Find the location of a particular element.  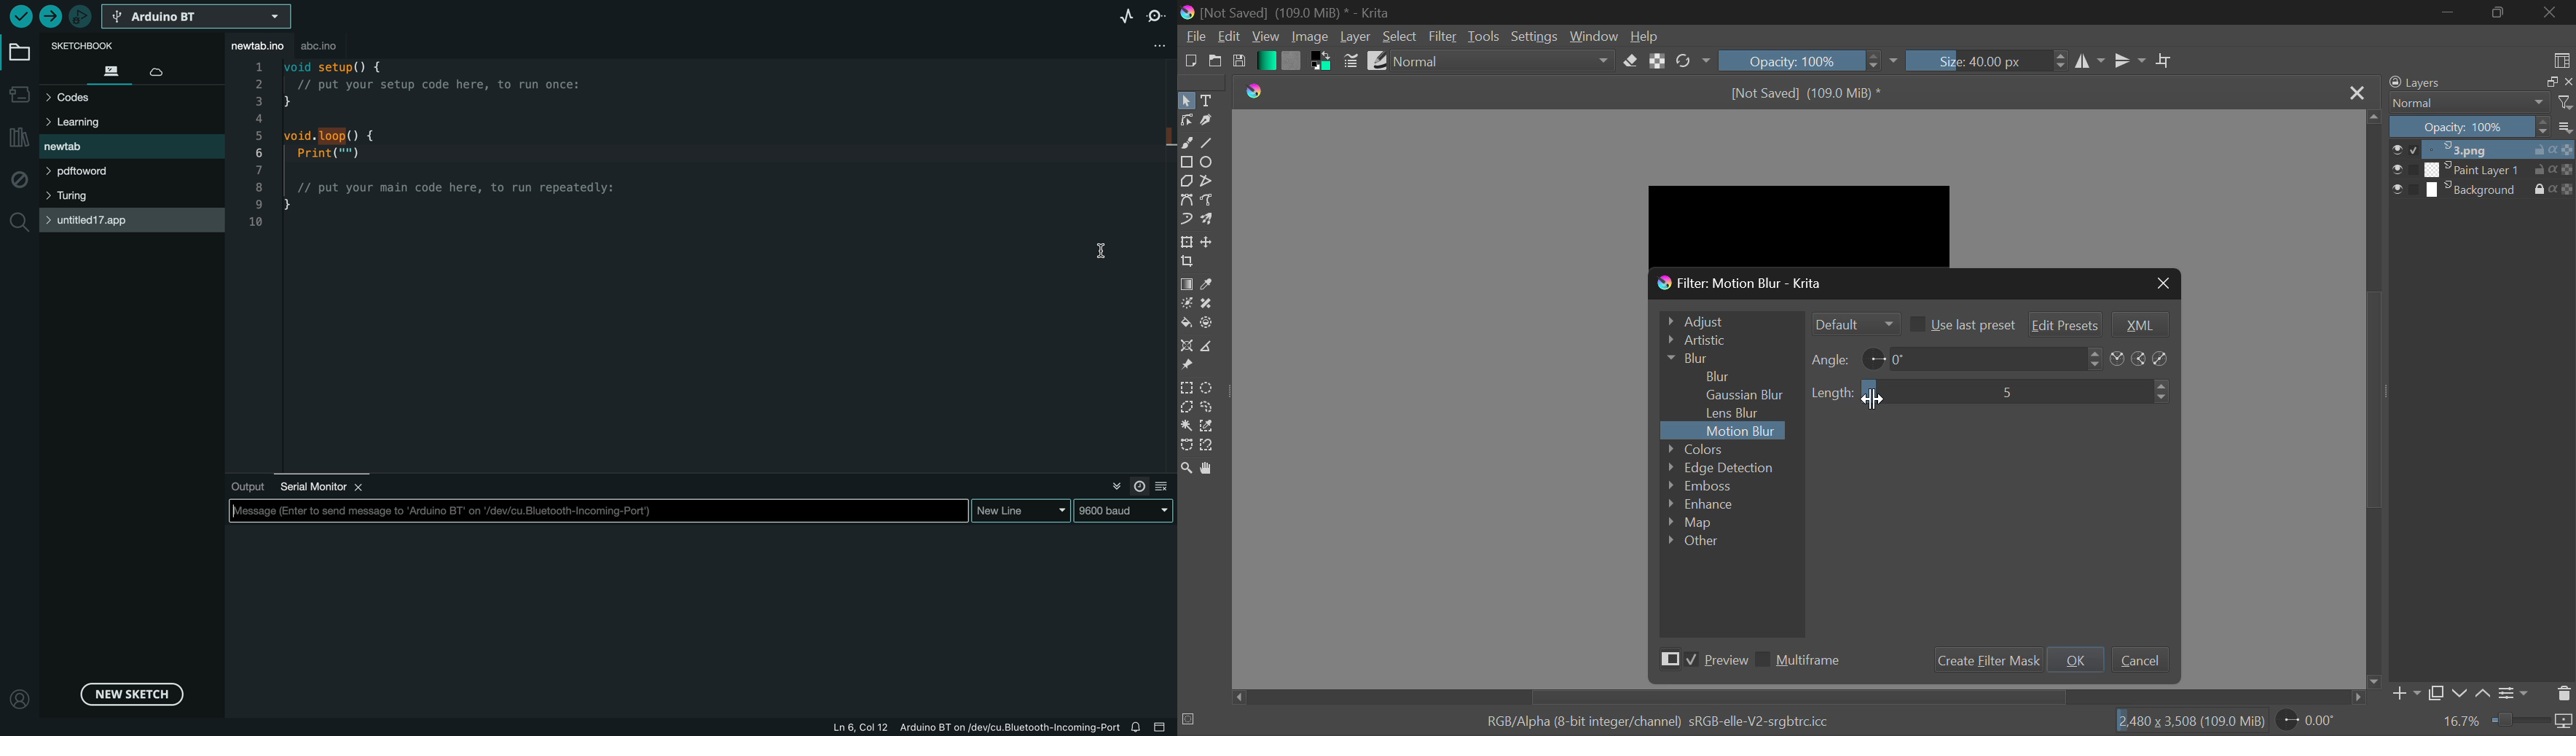

Tools is located at coordinates (1483, 37).